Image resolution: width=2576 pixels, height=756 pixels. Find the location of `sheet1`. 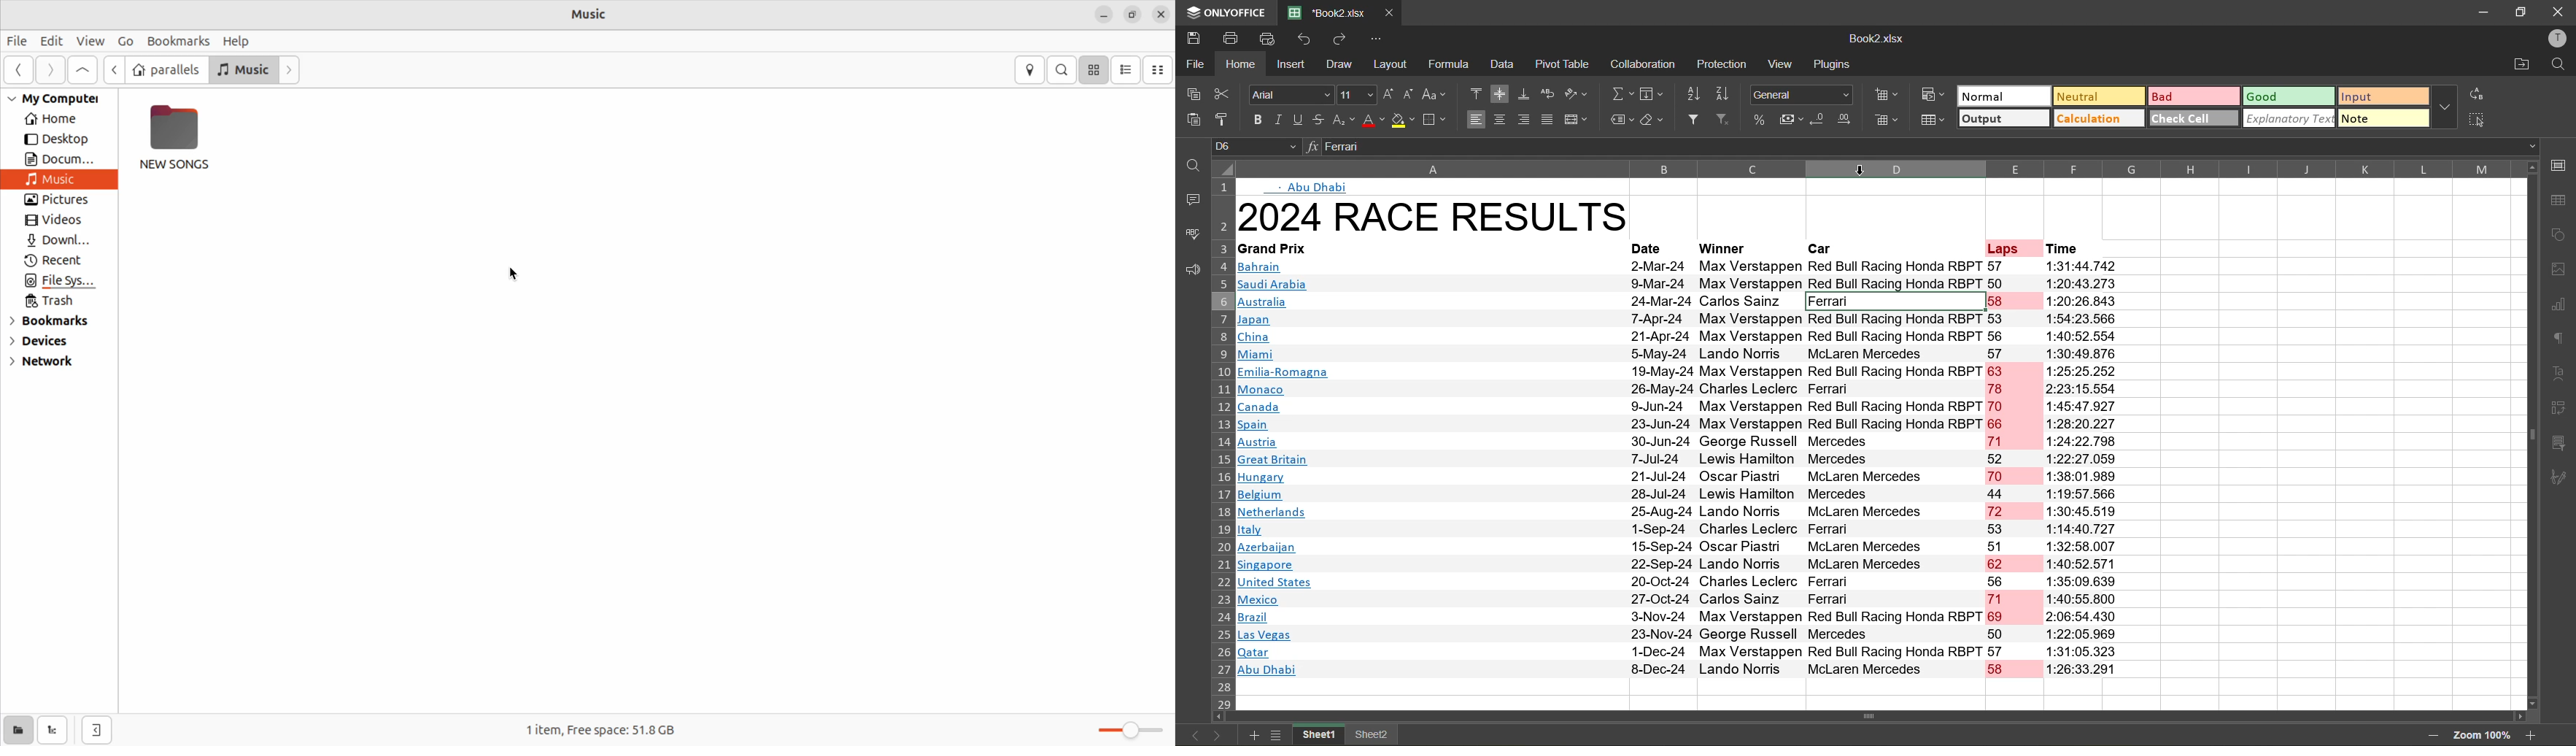

sheet1 is located at coordinates (1317, 736).